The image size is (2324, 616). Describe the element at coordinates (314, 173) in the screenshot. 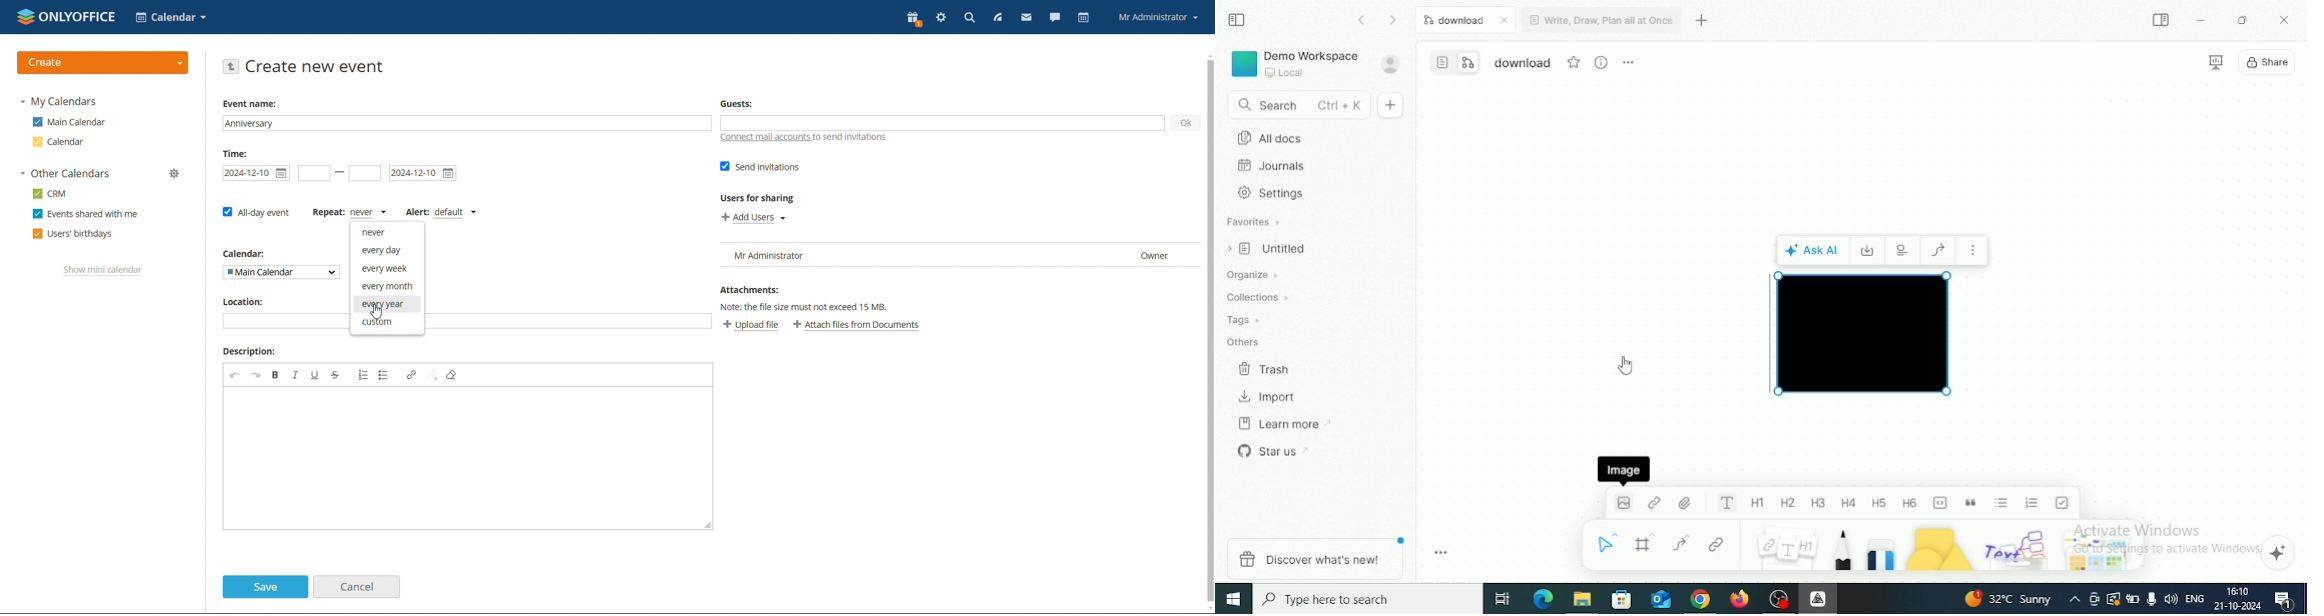

I see `start date` at that location.